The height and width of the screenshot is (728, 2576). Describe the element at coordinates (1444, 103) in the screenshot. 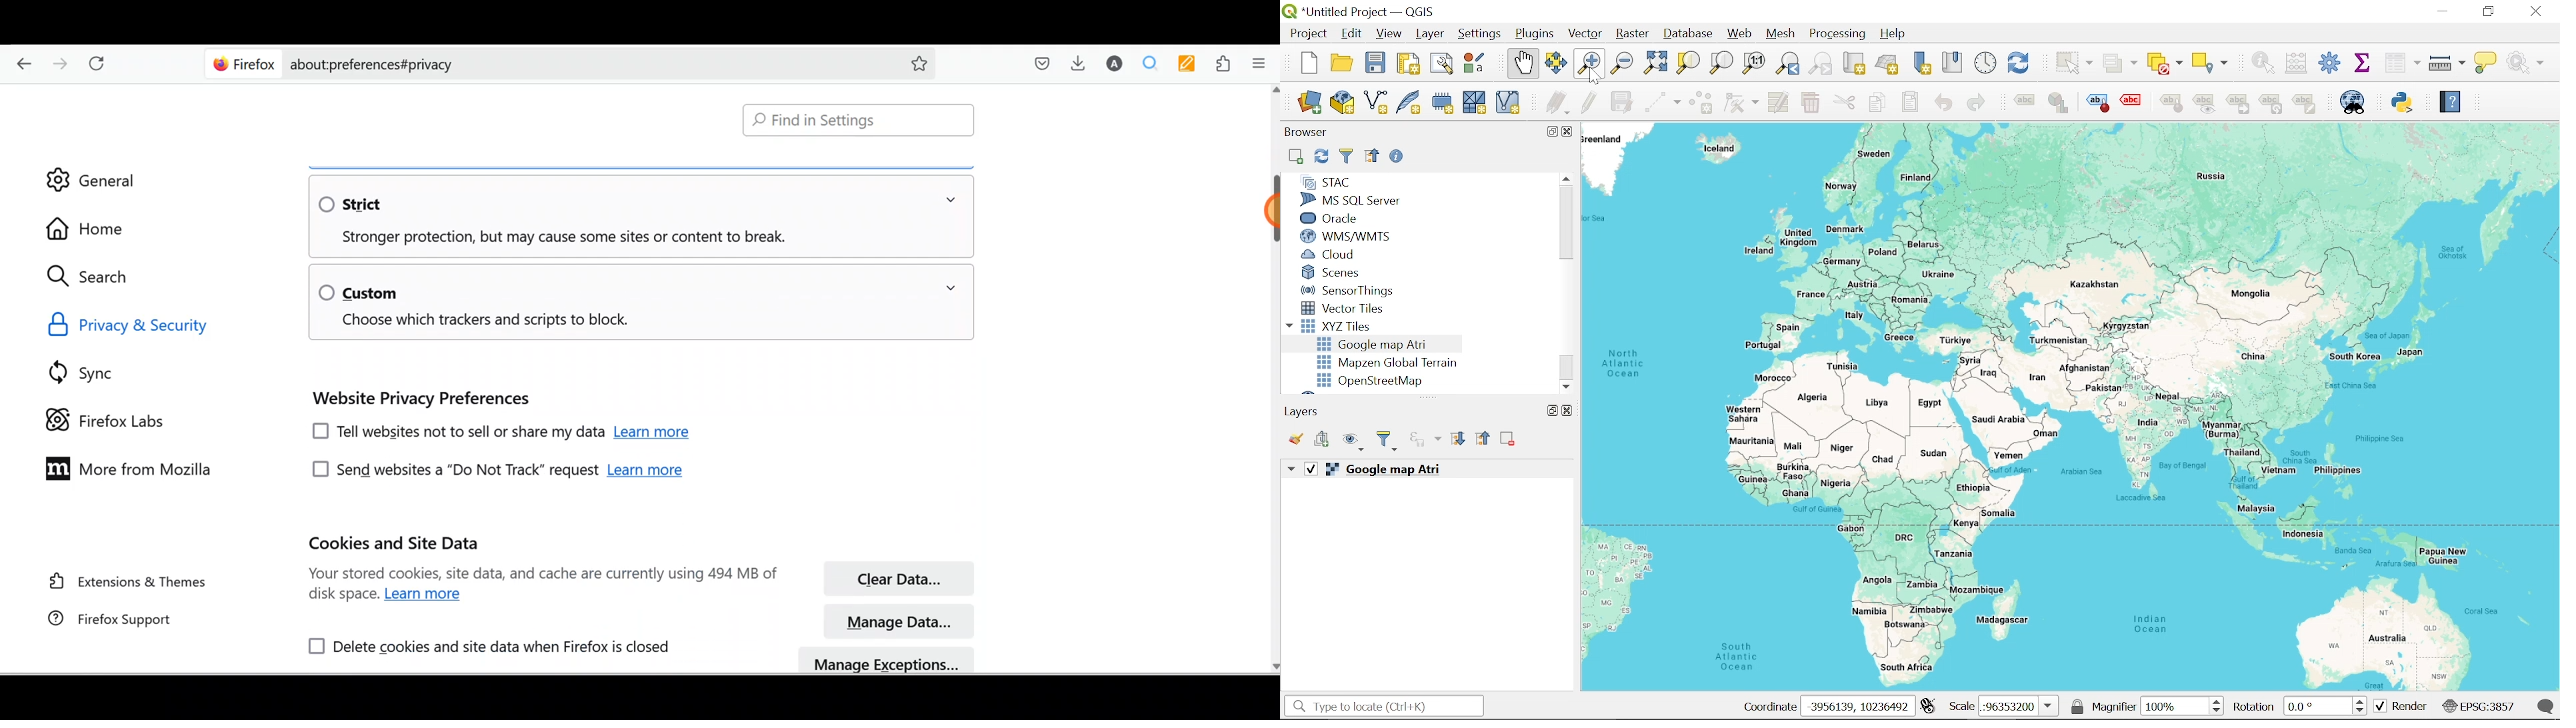

I see `New temporary layer` at that location.